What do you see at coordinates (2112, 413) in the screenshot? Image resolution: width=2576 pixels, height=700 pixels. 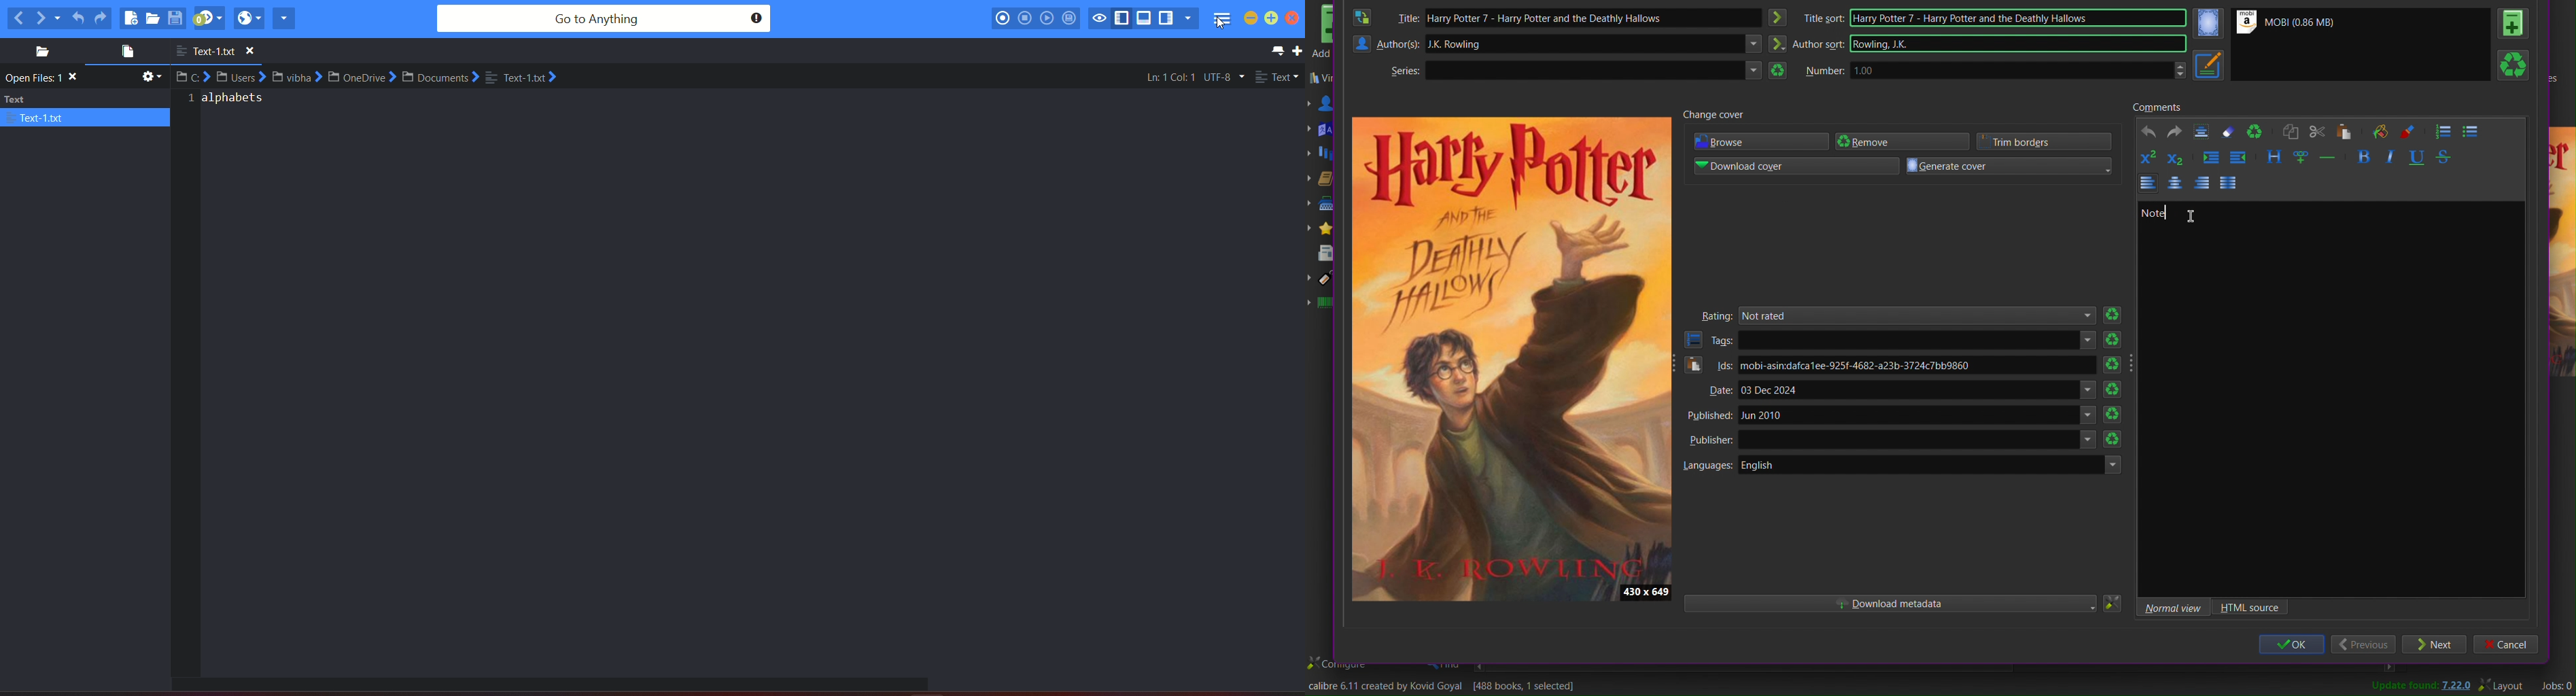 I see `Refresh` at bounding box center [2112, 413].